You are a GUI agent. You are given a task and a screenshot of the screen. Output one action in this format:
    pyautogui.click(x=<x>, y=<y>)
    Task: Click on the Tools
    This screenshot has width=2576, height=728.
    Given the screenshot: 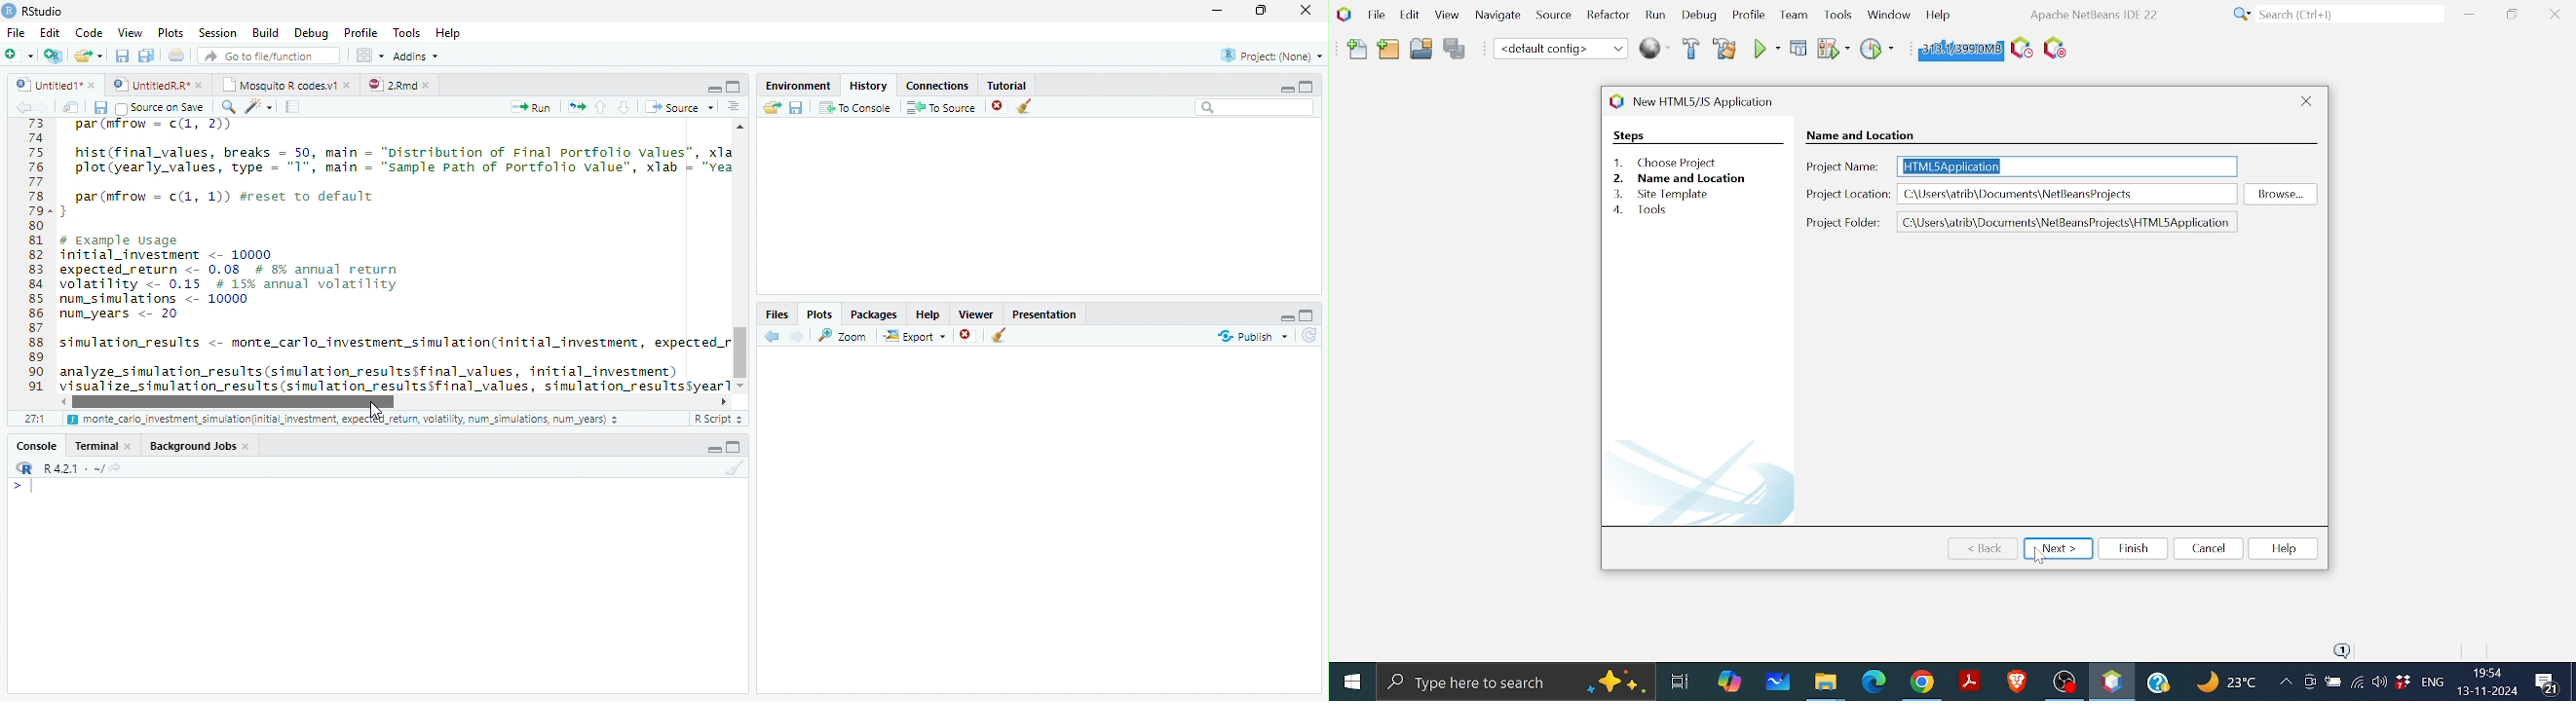 What is the action you would take?
    pyautogui.click(x=405, y=33)
    